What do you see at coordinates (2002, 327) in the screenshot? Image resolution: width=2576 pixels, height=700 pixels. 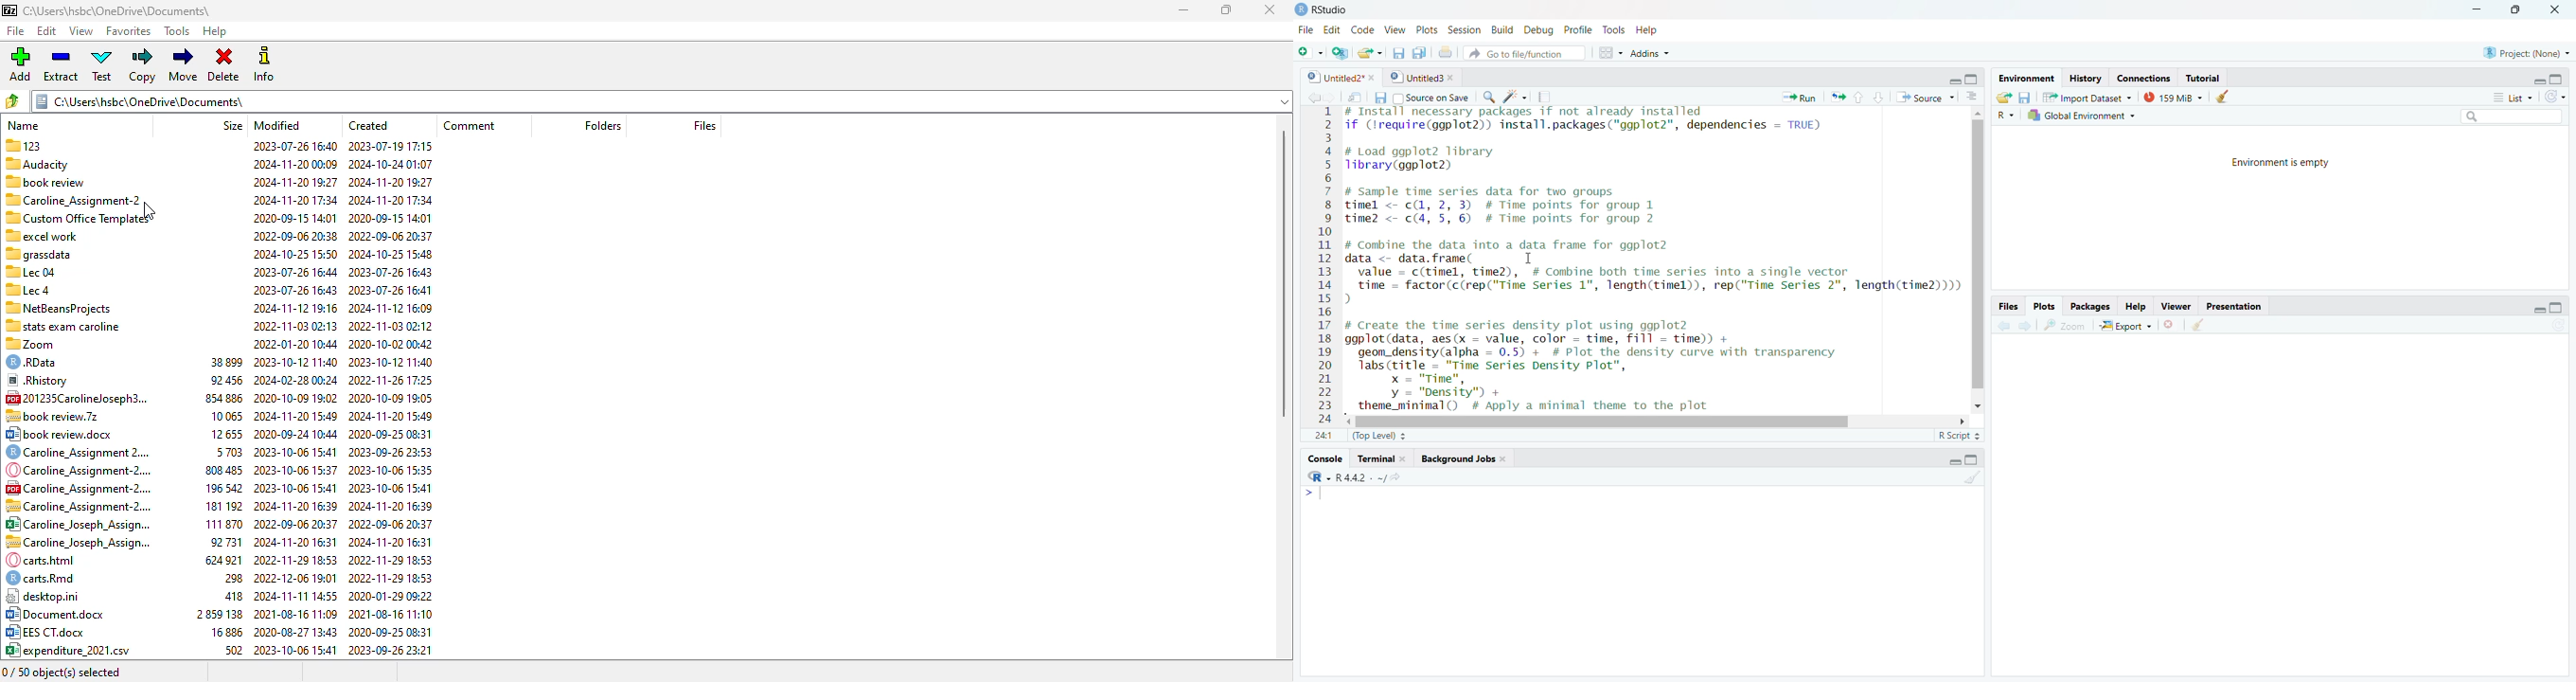 I see `previous` at bounding box center [2002, 327].